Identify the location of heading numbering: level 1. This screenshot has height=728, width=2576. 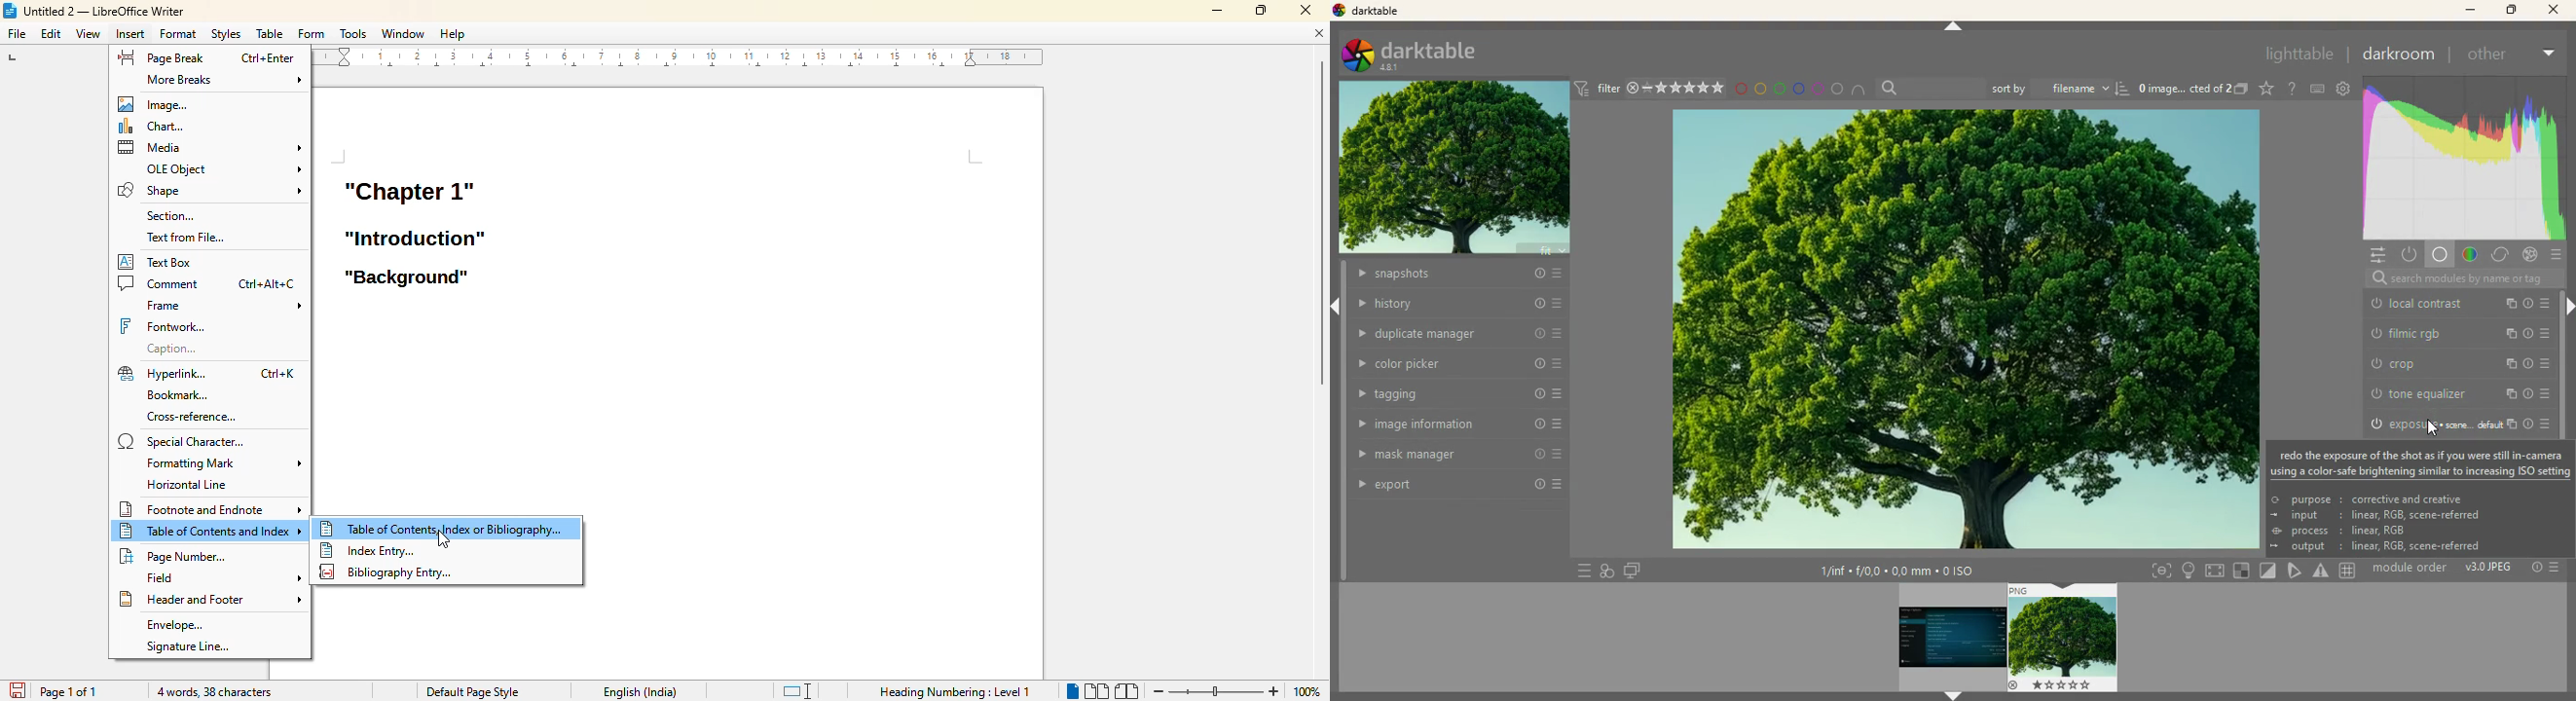
(955, 692).